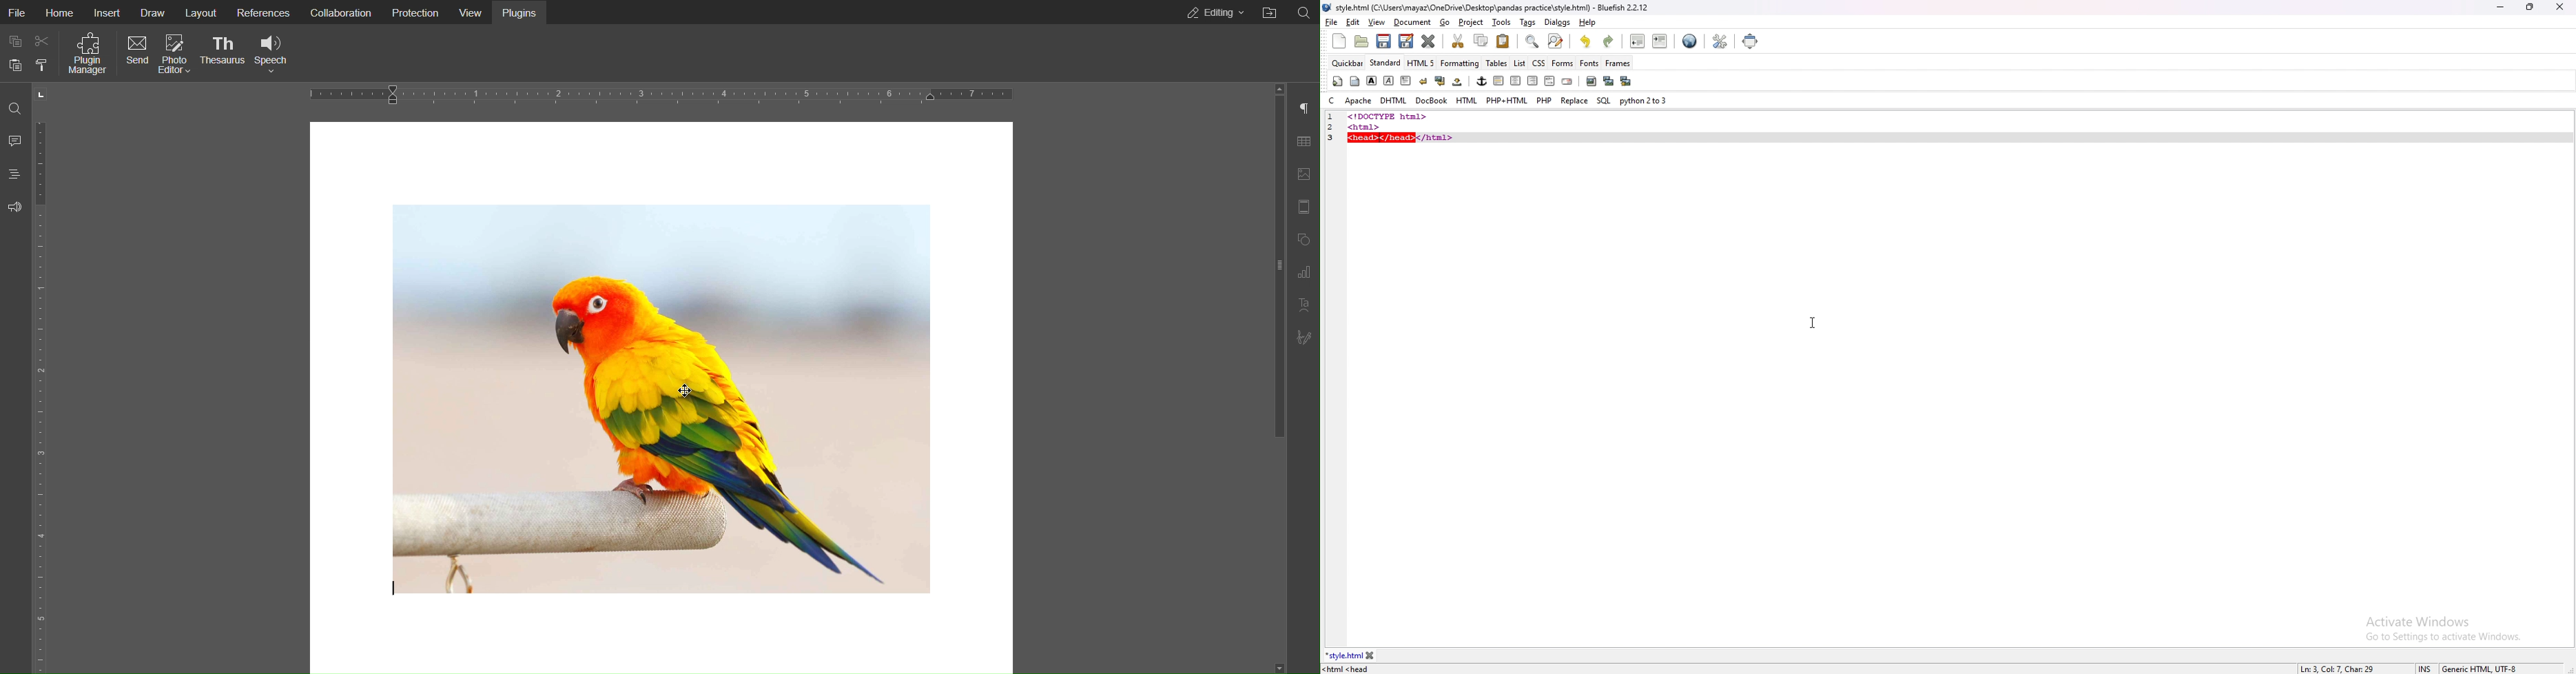  I want to click on apache, so click(1359, 101).